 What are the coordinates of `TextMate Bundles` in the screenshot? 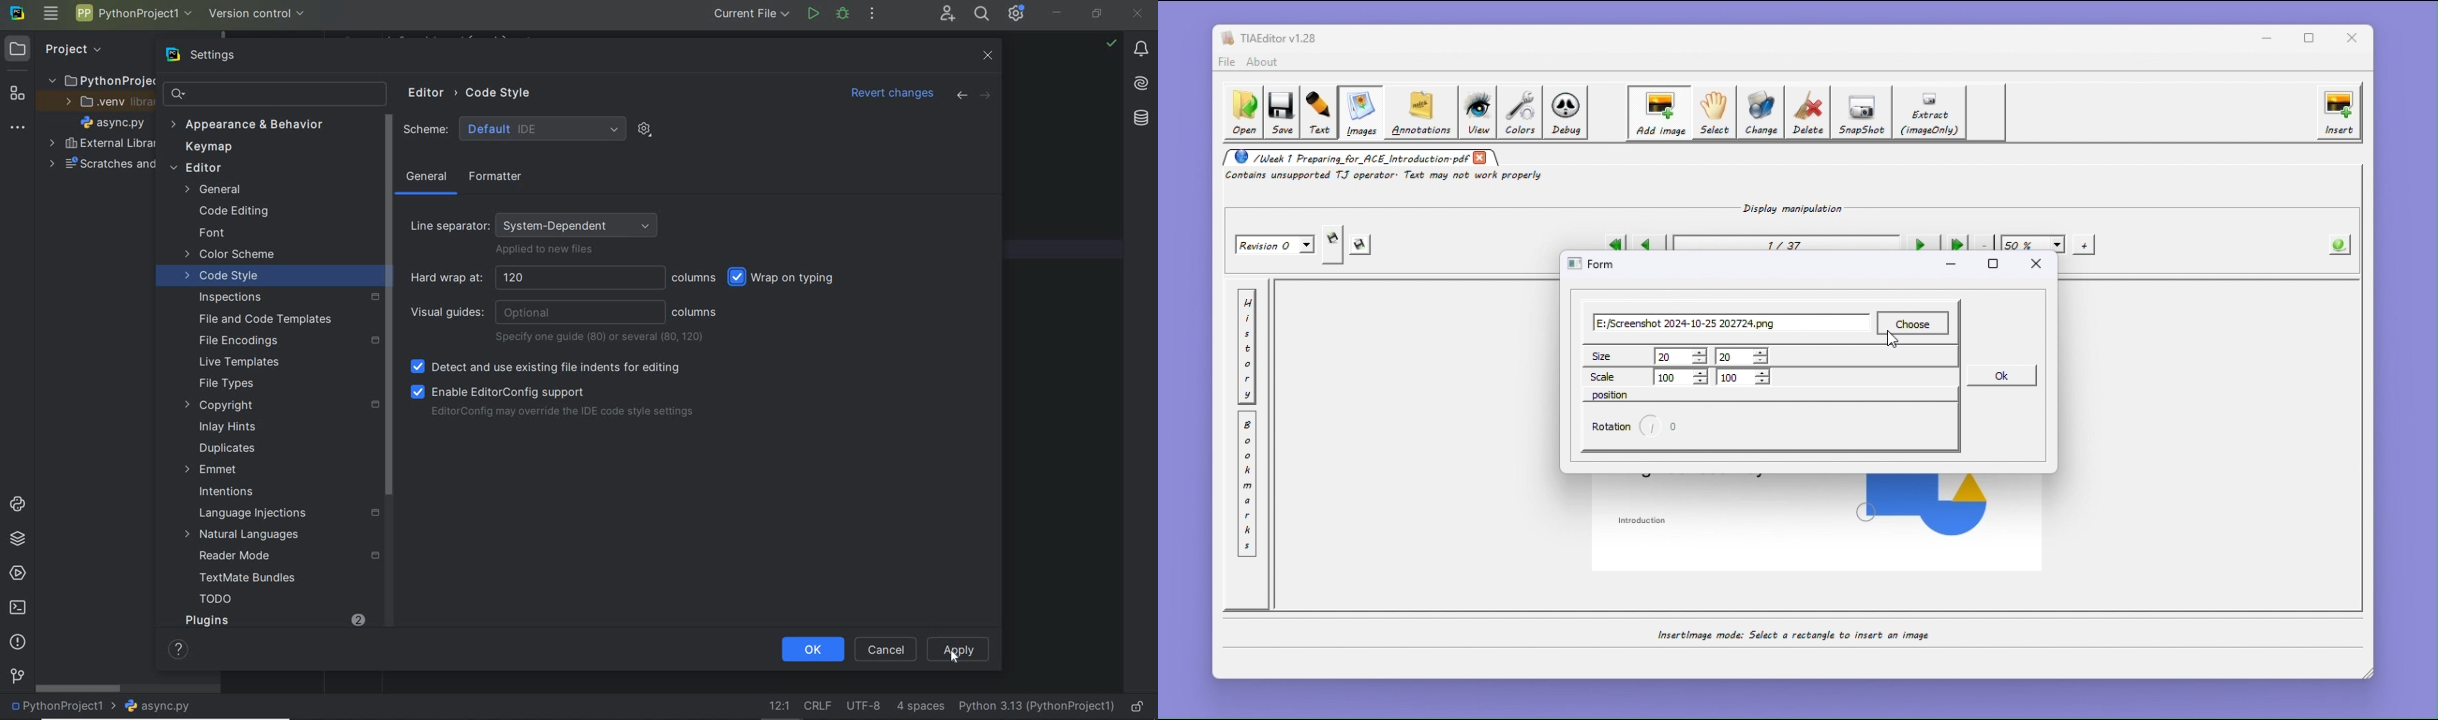 It's located at (243, 579).